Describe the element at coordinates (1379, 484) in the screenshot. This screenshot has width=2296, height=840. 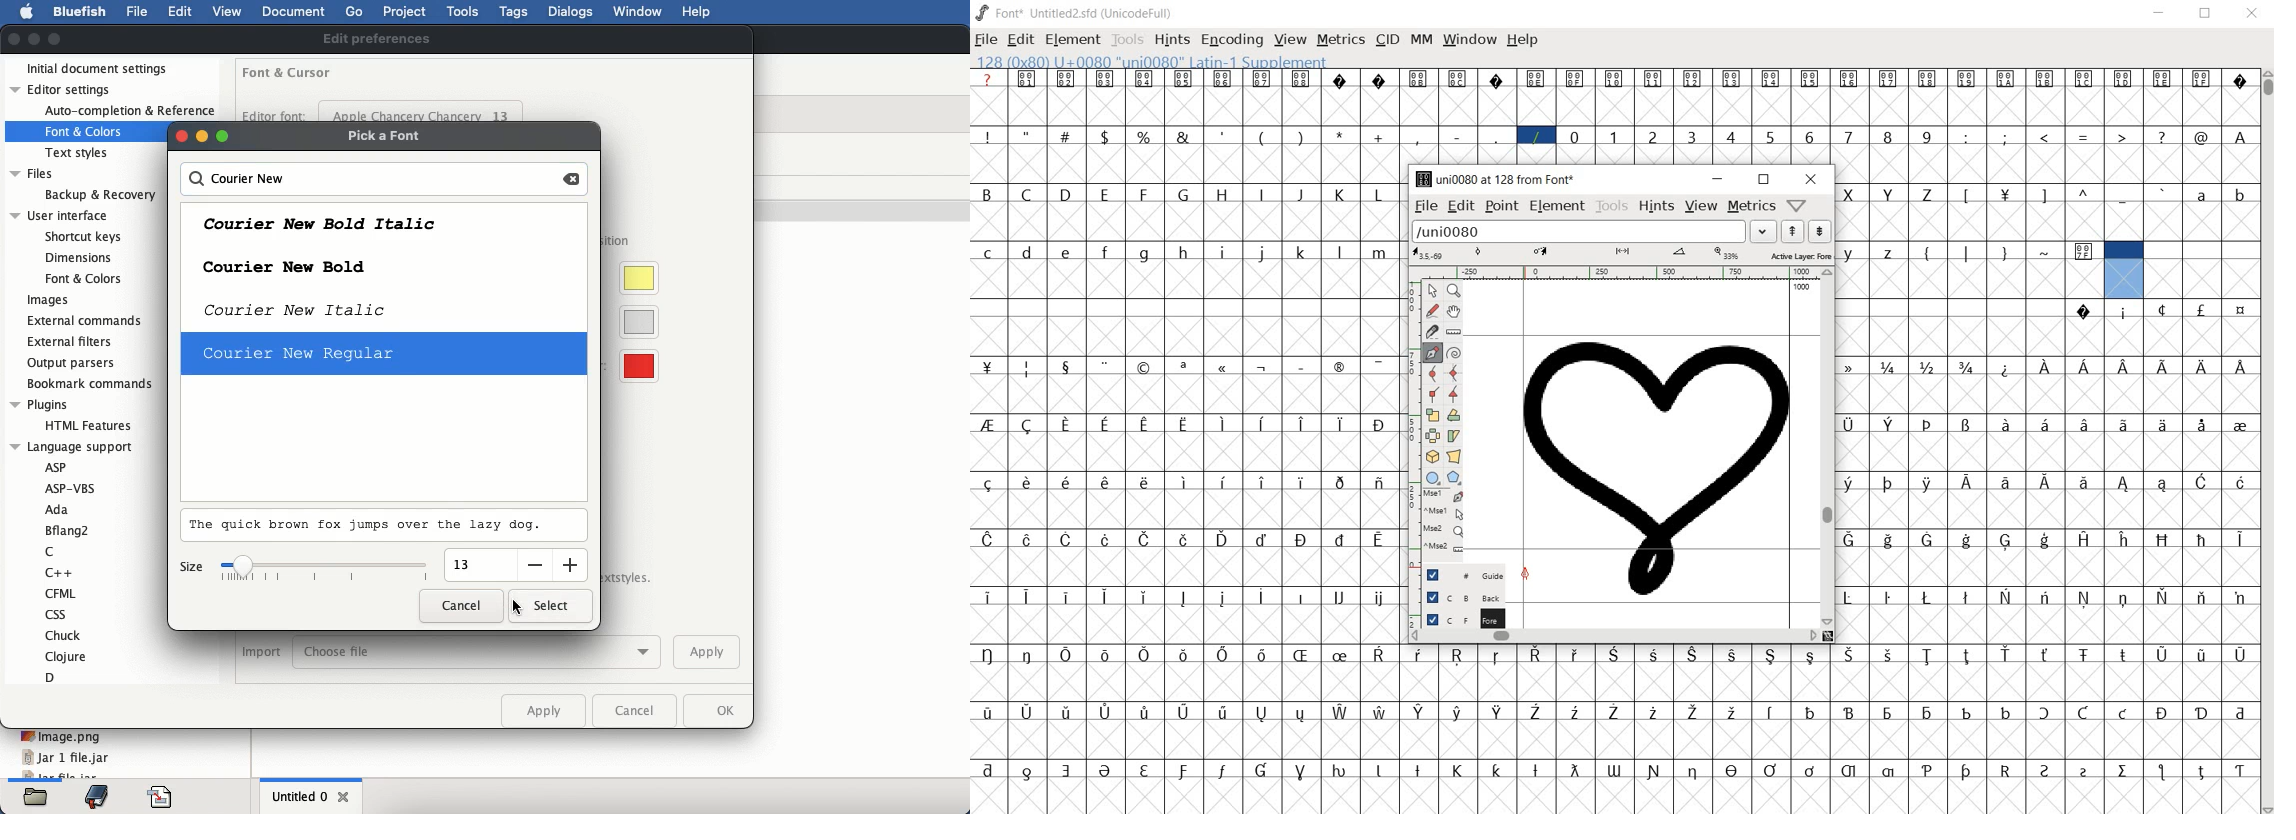
I see `glyph` at that location.